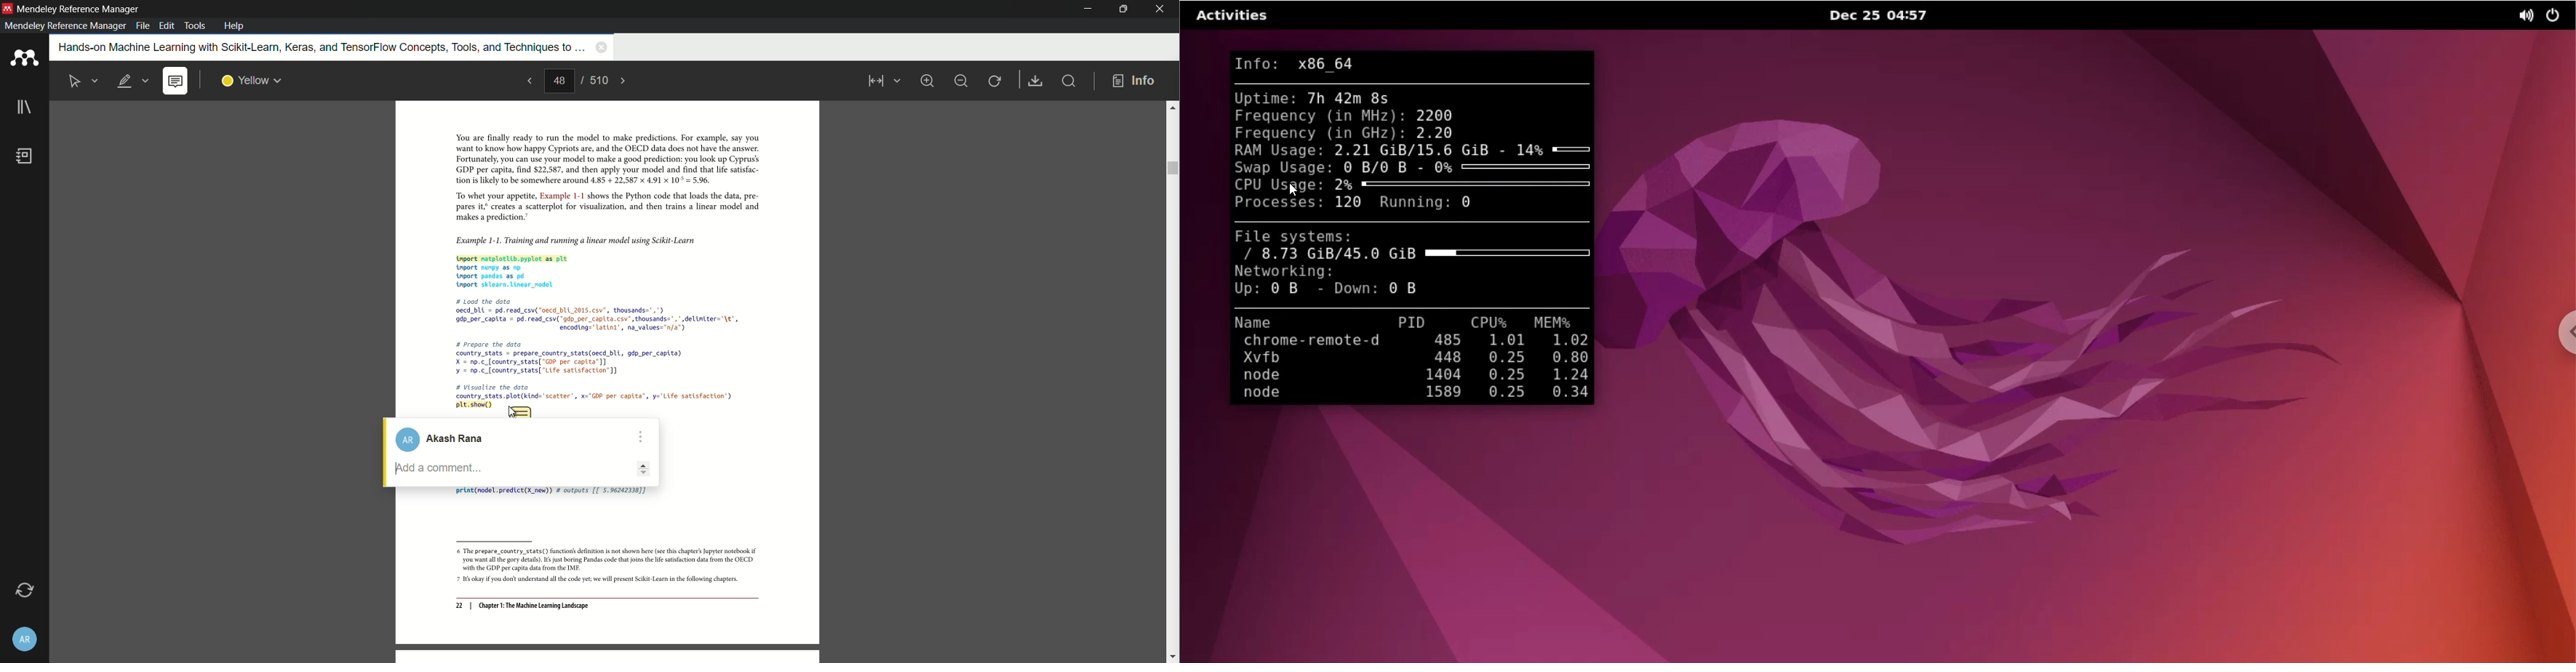  What do you see at coordinates (65, 26) in the screenshot?
I see `mendeley reference manager` at bounding box center [65, 26].